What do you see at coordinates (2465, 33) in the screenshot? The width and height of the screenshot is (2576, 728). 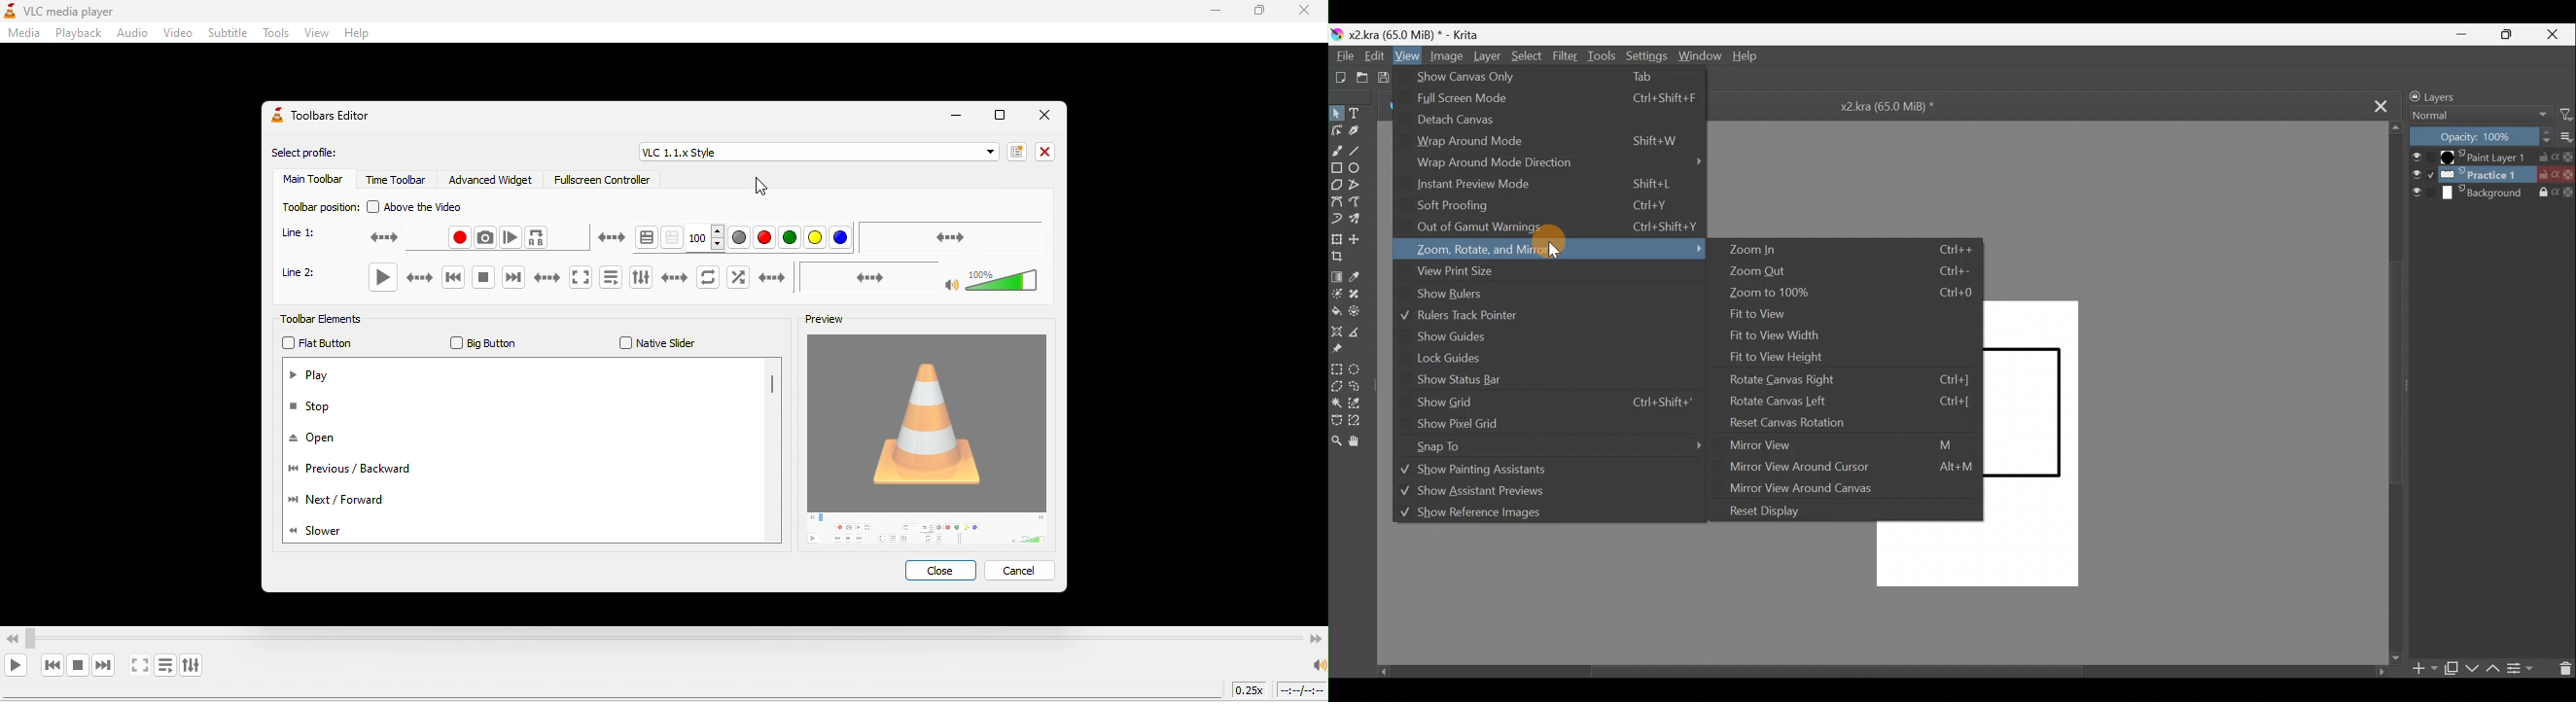 I see `Minimise` at bounding box center [2465, 33].